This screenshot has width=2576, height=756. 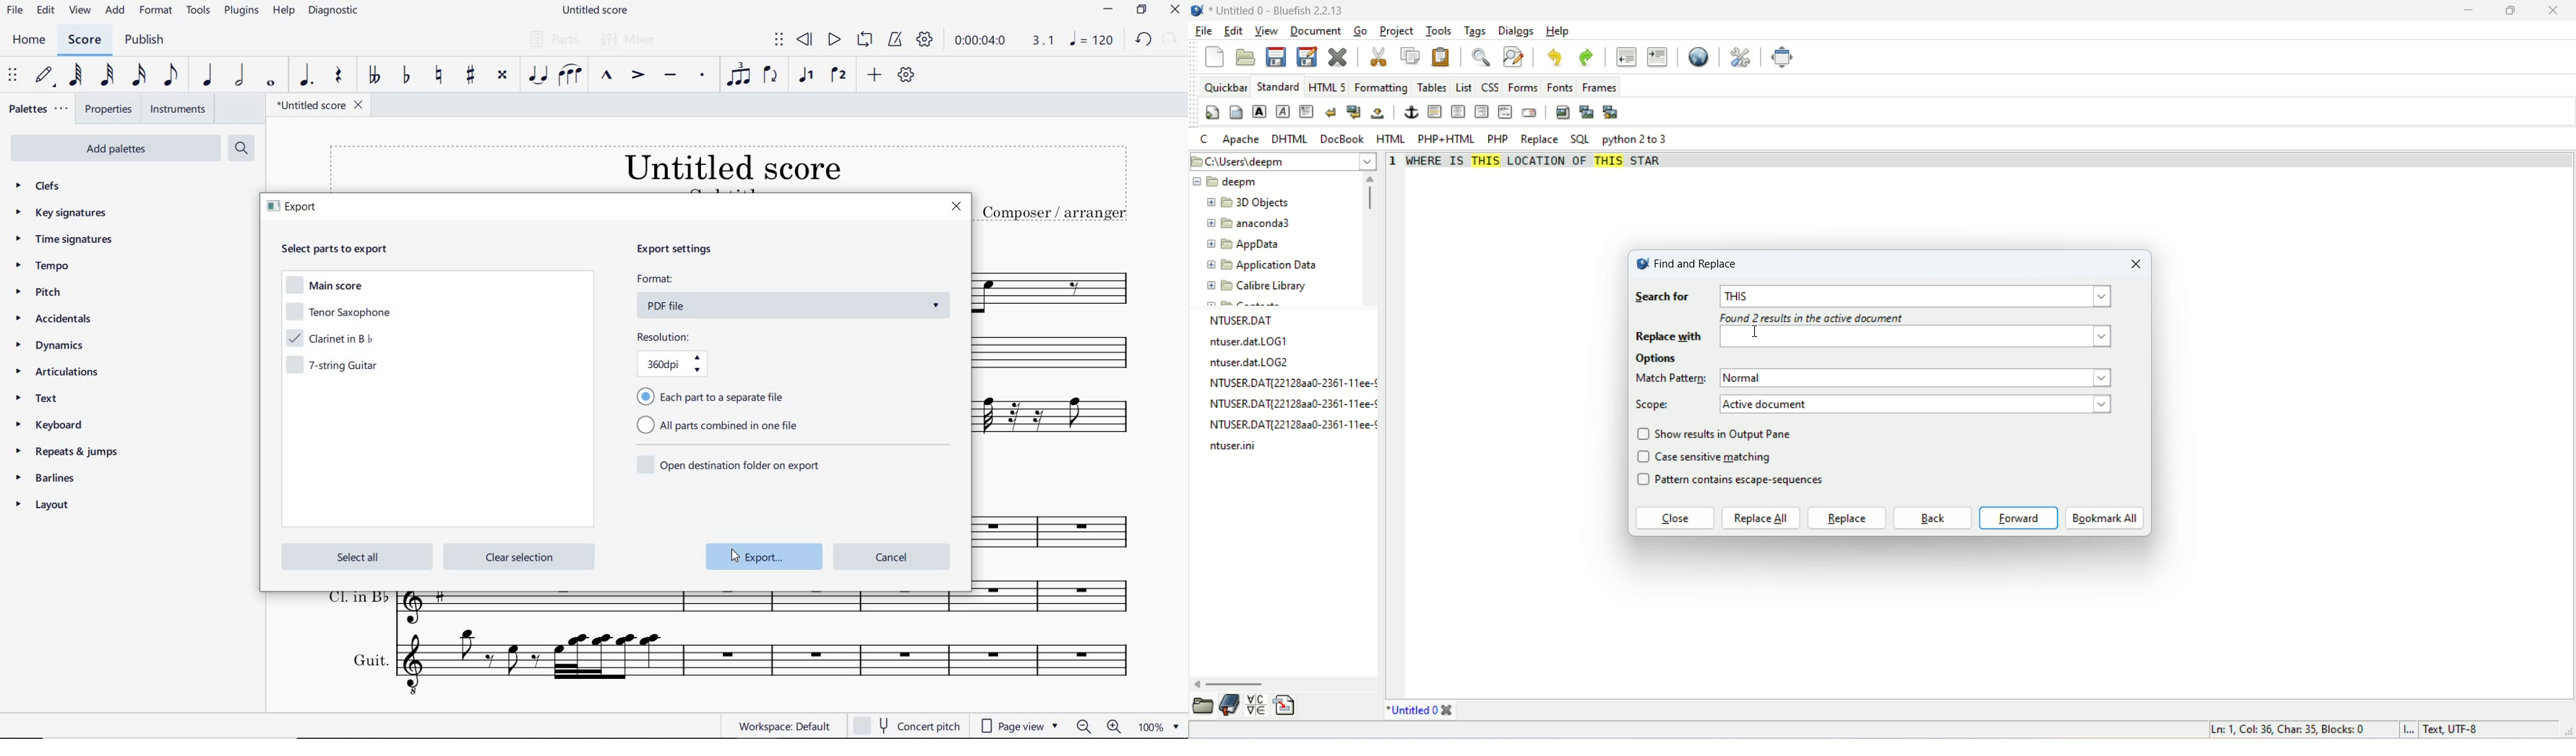 What do you see at coordinates (1579, 140) in the screenshot?
I see `SQL` at bounding box center [1579, 140].